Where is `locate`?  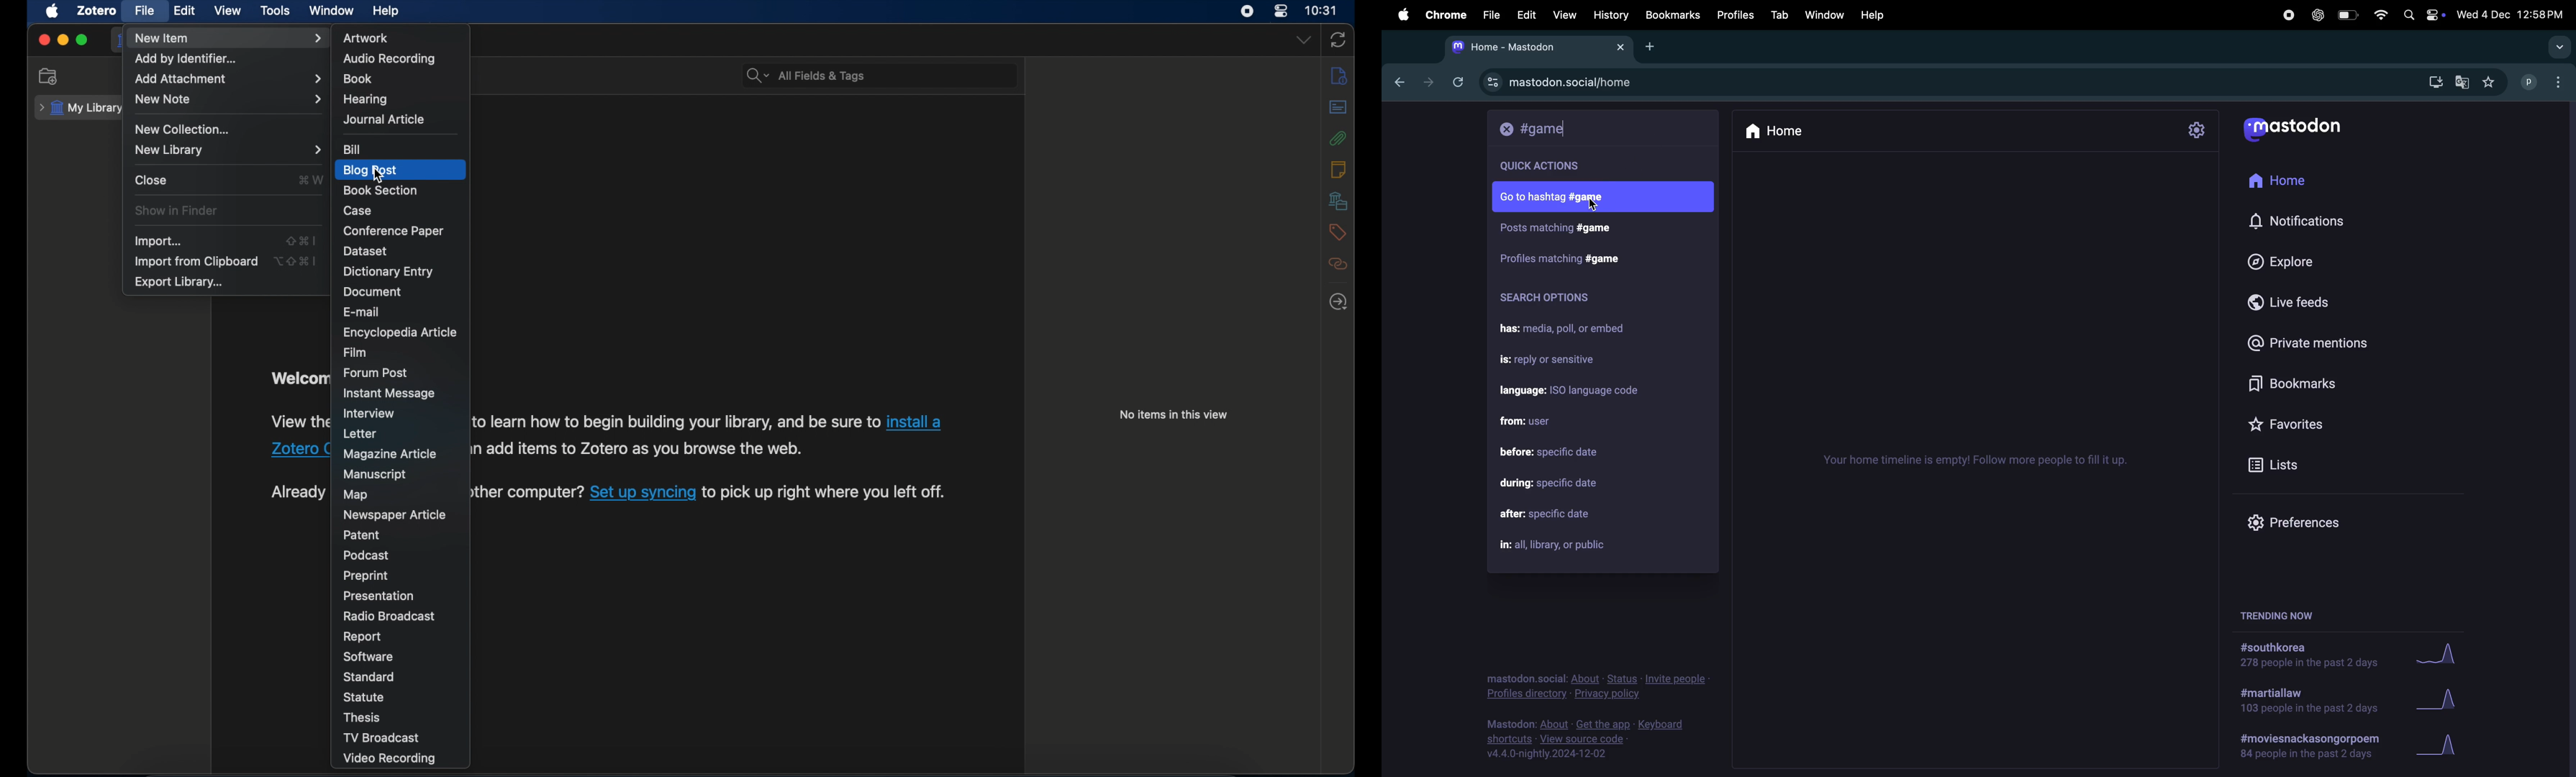
locate is located at coordinates (1337, 301).